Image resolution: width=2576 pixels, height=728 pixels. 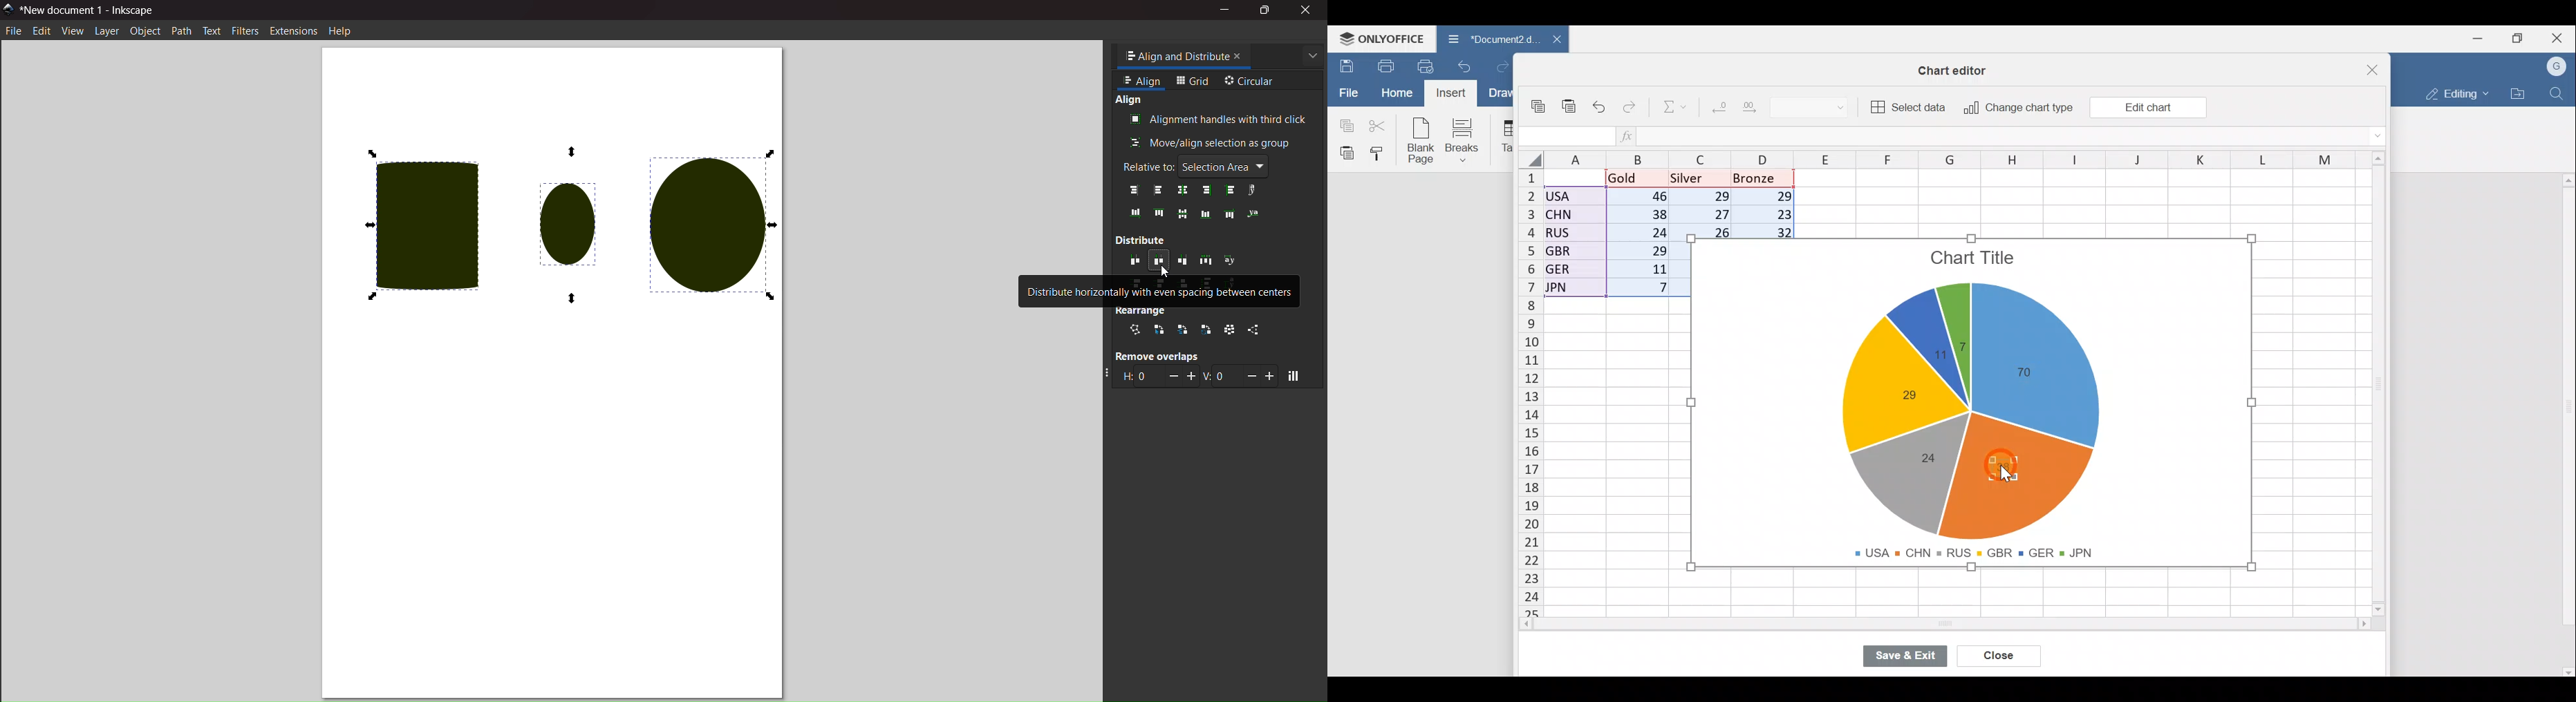 I want to click on Editing mode, so click(x=2456, y=91).